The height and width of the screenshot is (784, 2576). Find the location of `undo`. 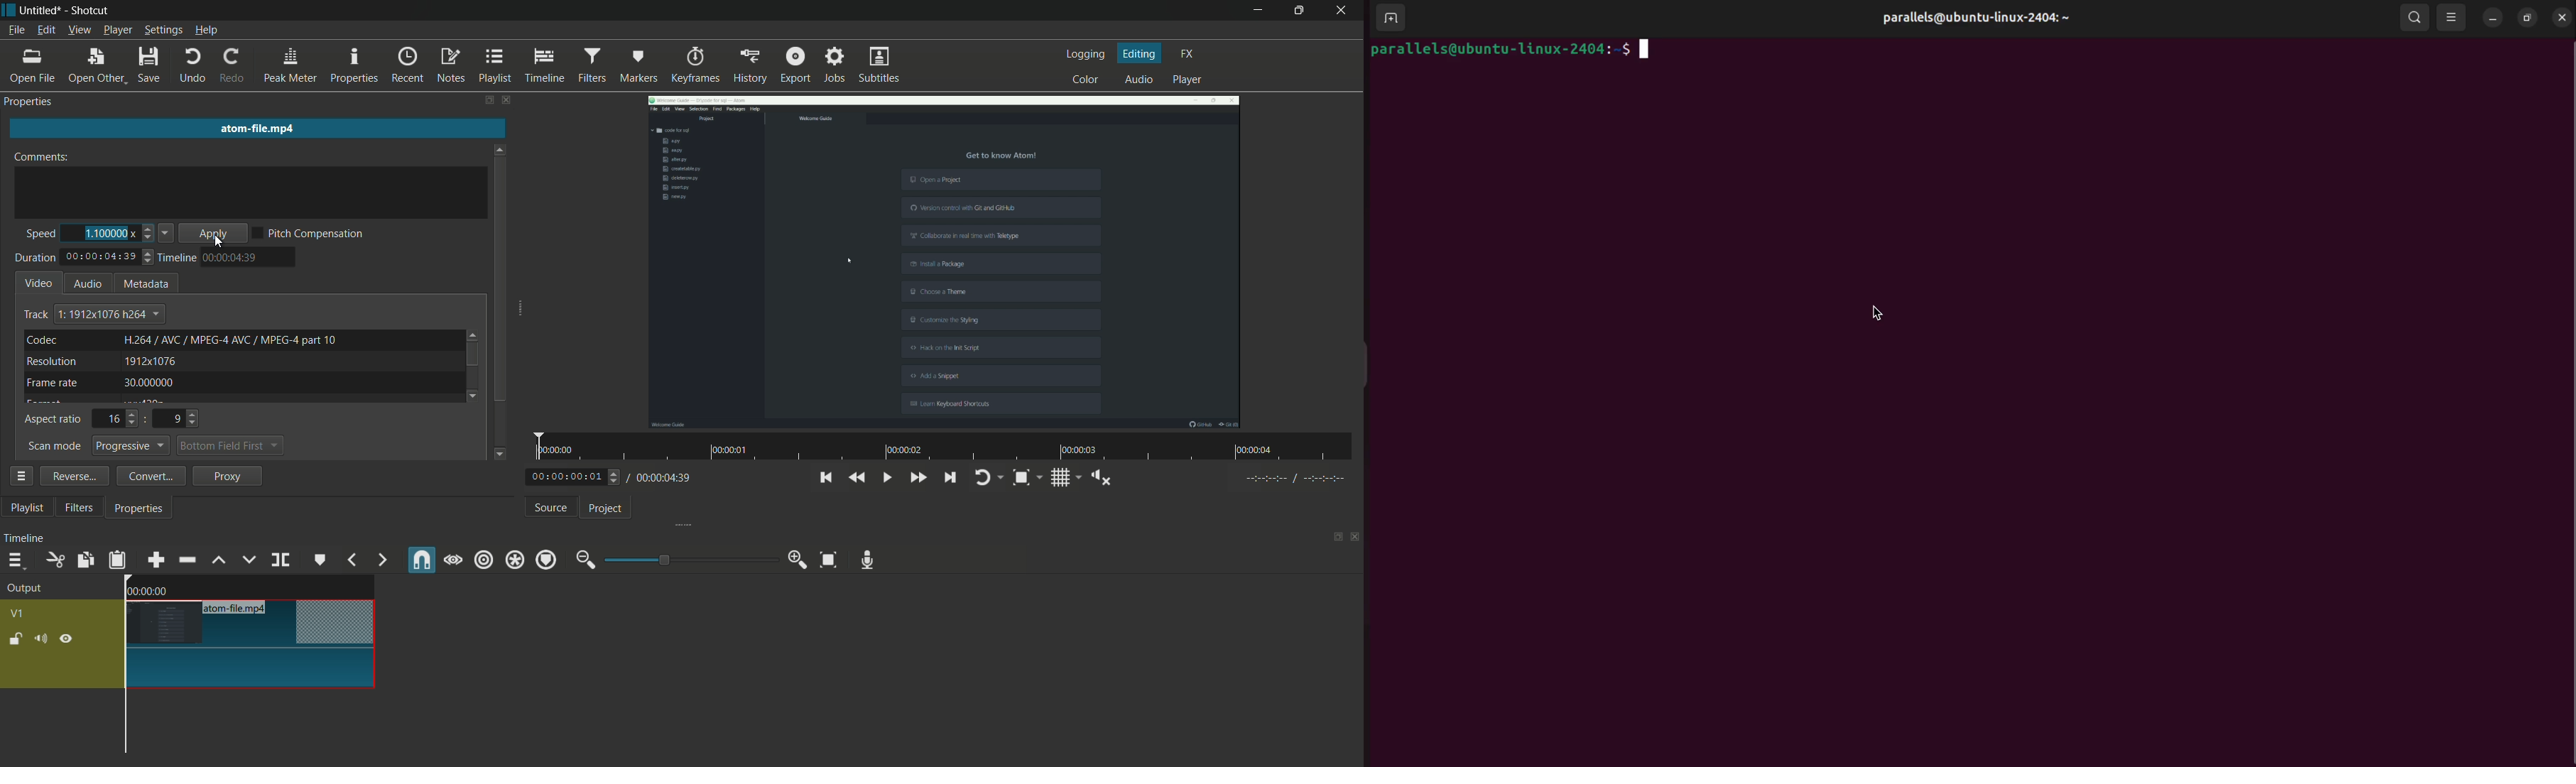

undo is located at coordinates (190, 66).